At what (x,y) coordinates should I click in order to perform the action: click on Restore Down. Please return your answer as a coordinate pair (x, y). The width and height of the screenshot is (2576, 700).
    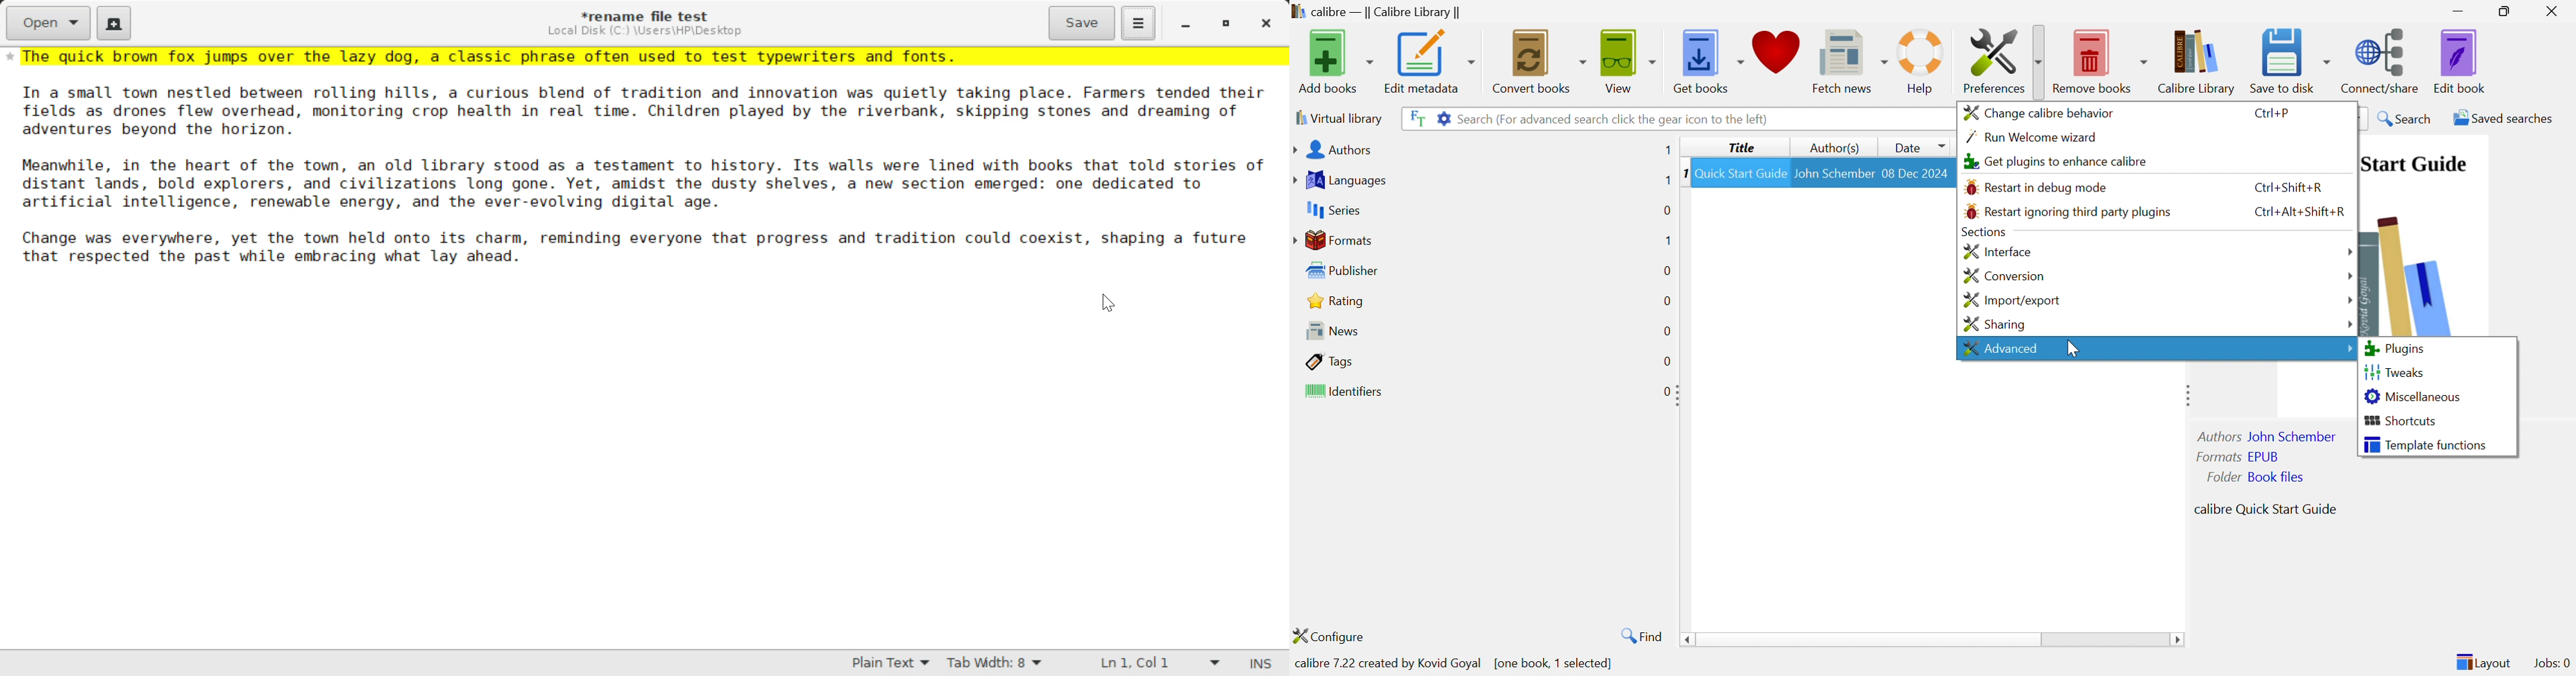
    Looking at the image, I should click on (2508, 12).